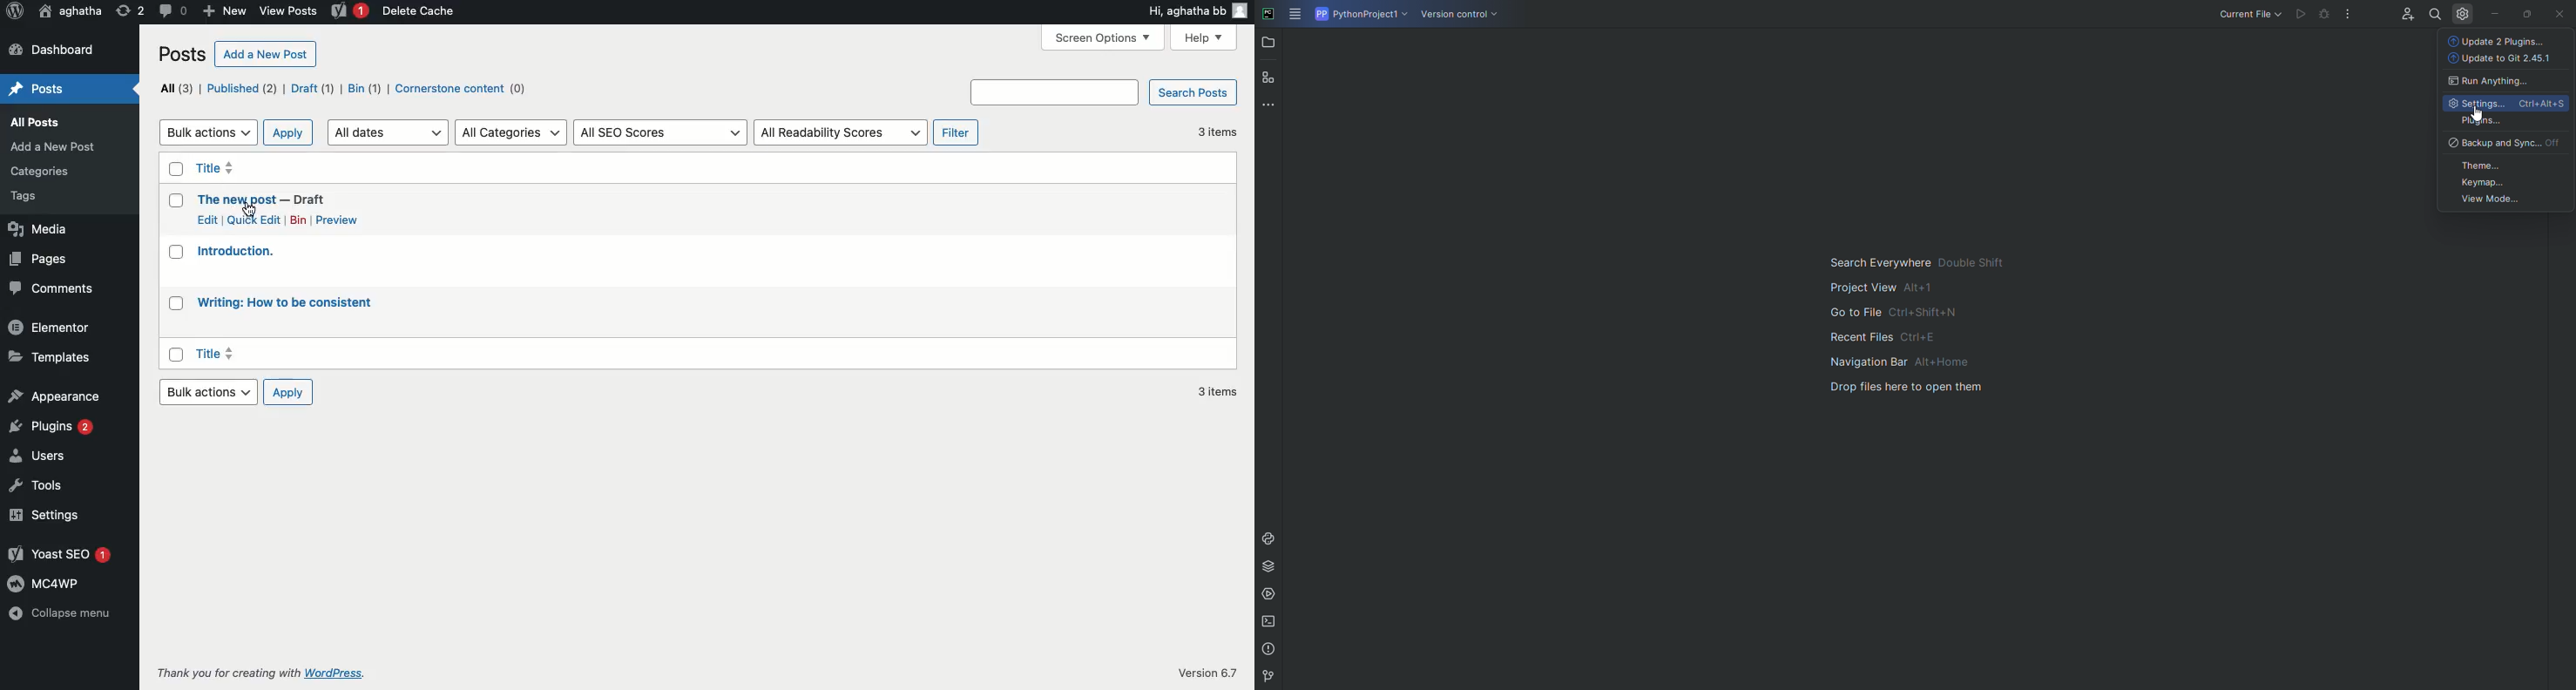  I want to click on Templates, so click(54, 357).